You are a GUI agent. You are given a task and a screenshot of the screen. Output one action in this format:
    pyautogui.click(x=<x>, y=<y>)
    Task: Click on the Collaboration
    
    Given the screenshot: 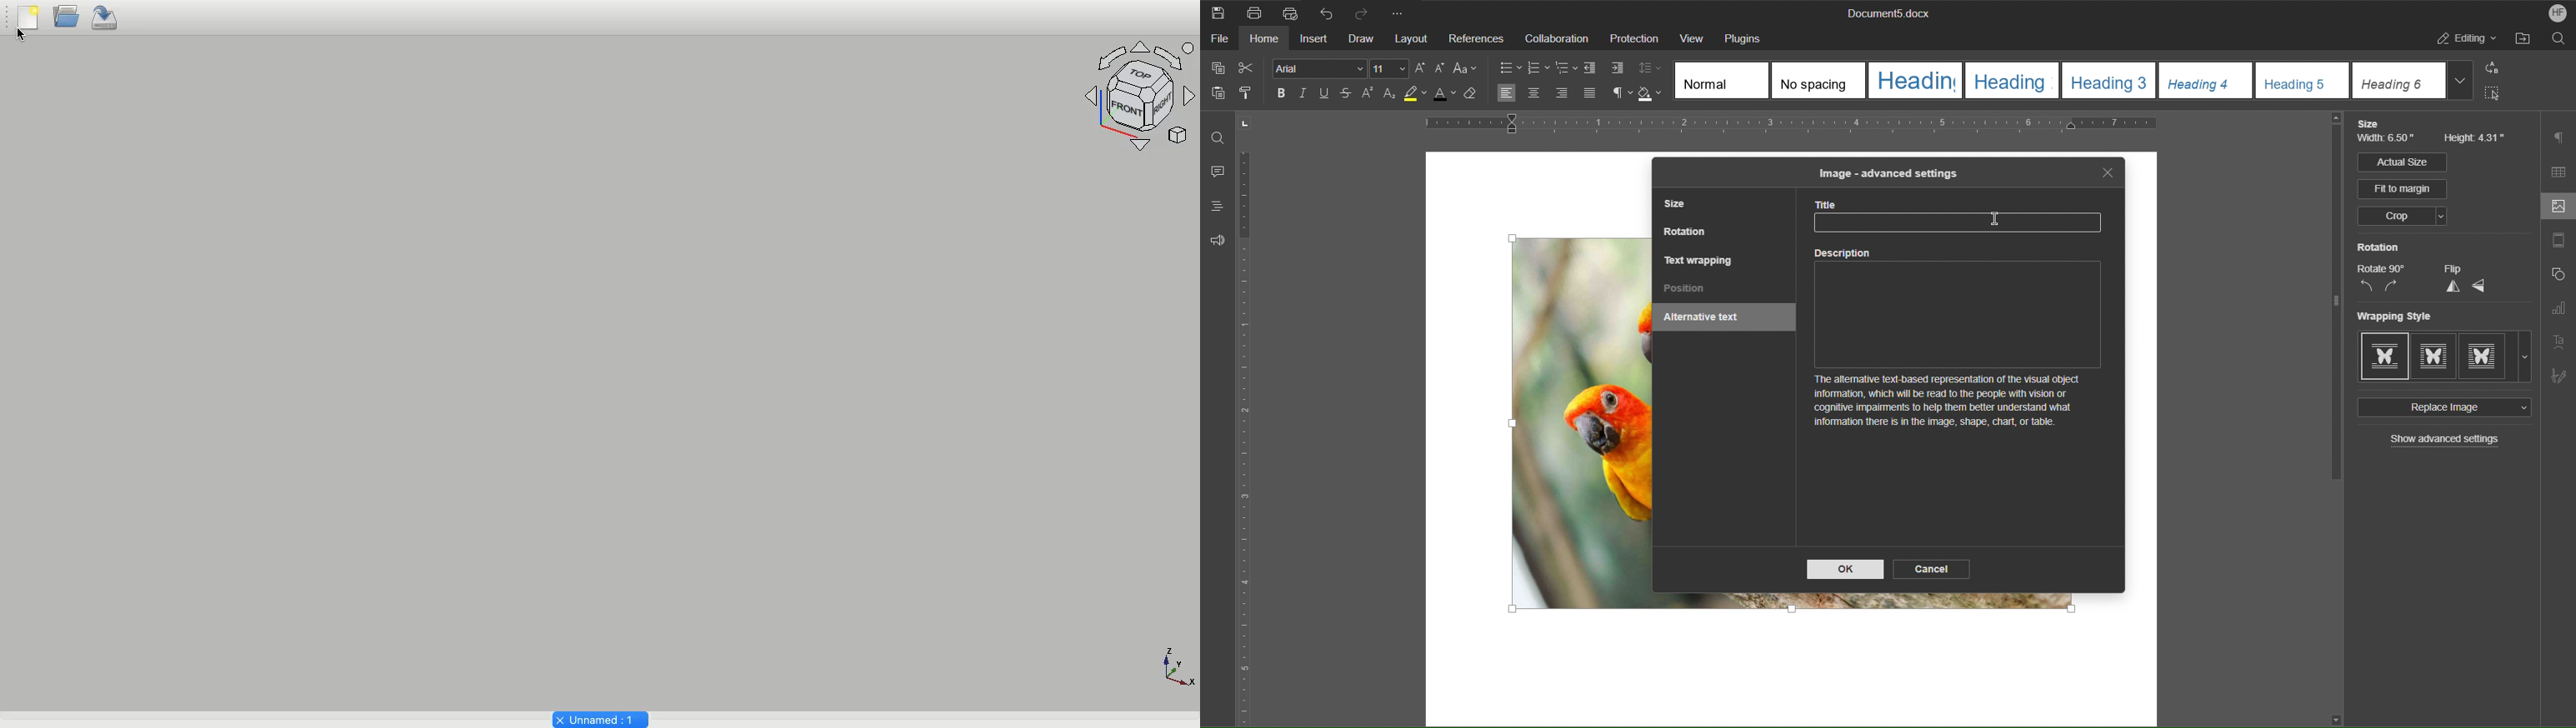 What is the action you would take?
    pyautogui.click(x=1555, y=38)
    